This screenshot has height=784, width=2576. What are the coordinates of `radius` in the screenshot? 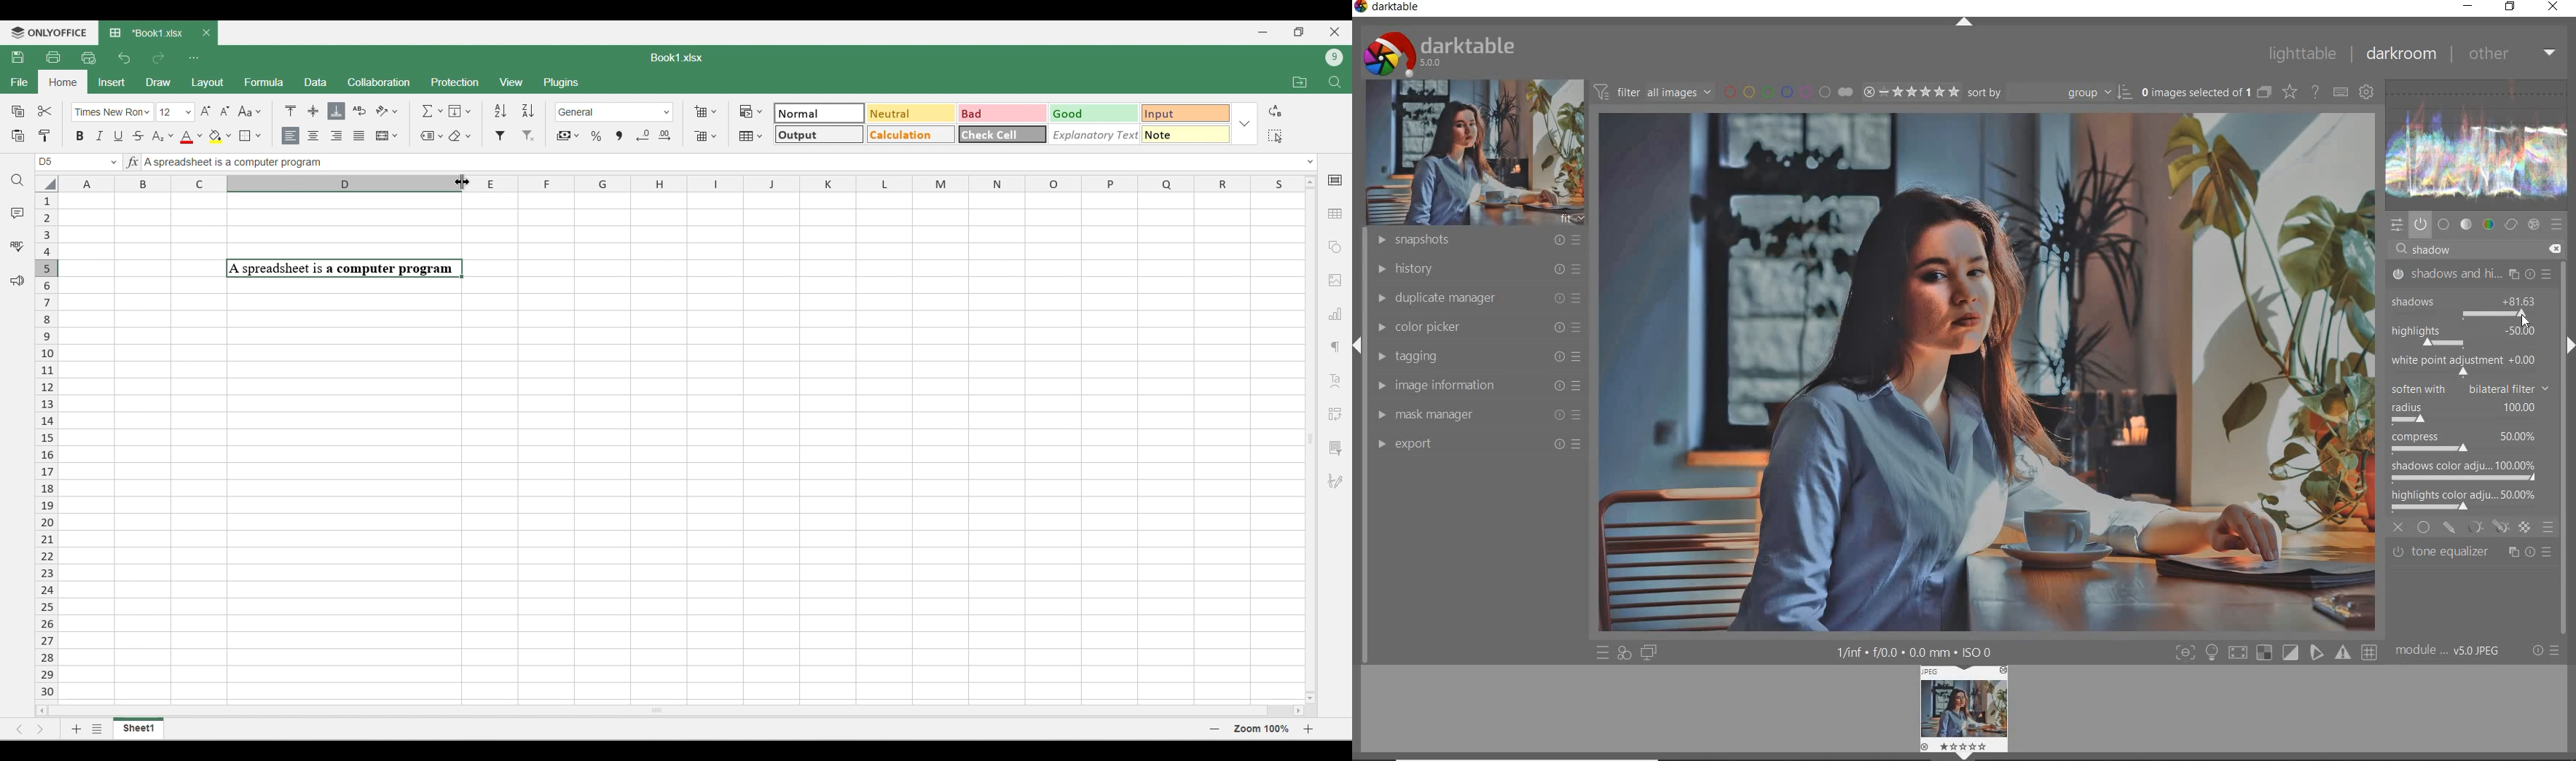 It's located at (2463, 413).